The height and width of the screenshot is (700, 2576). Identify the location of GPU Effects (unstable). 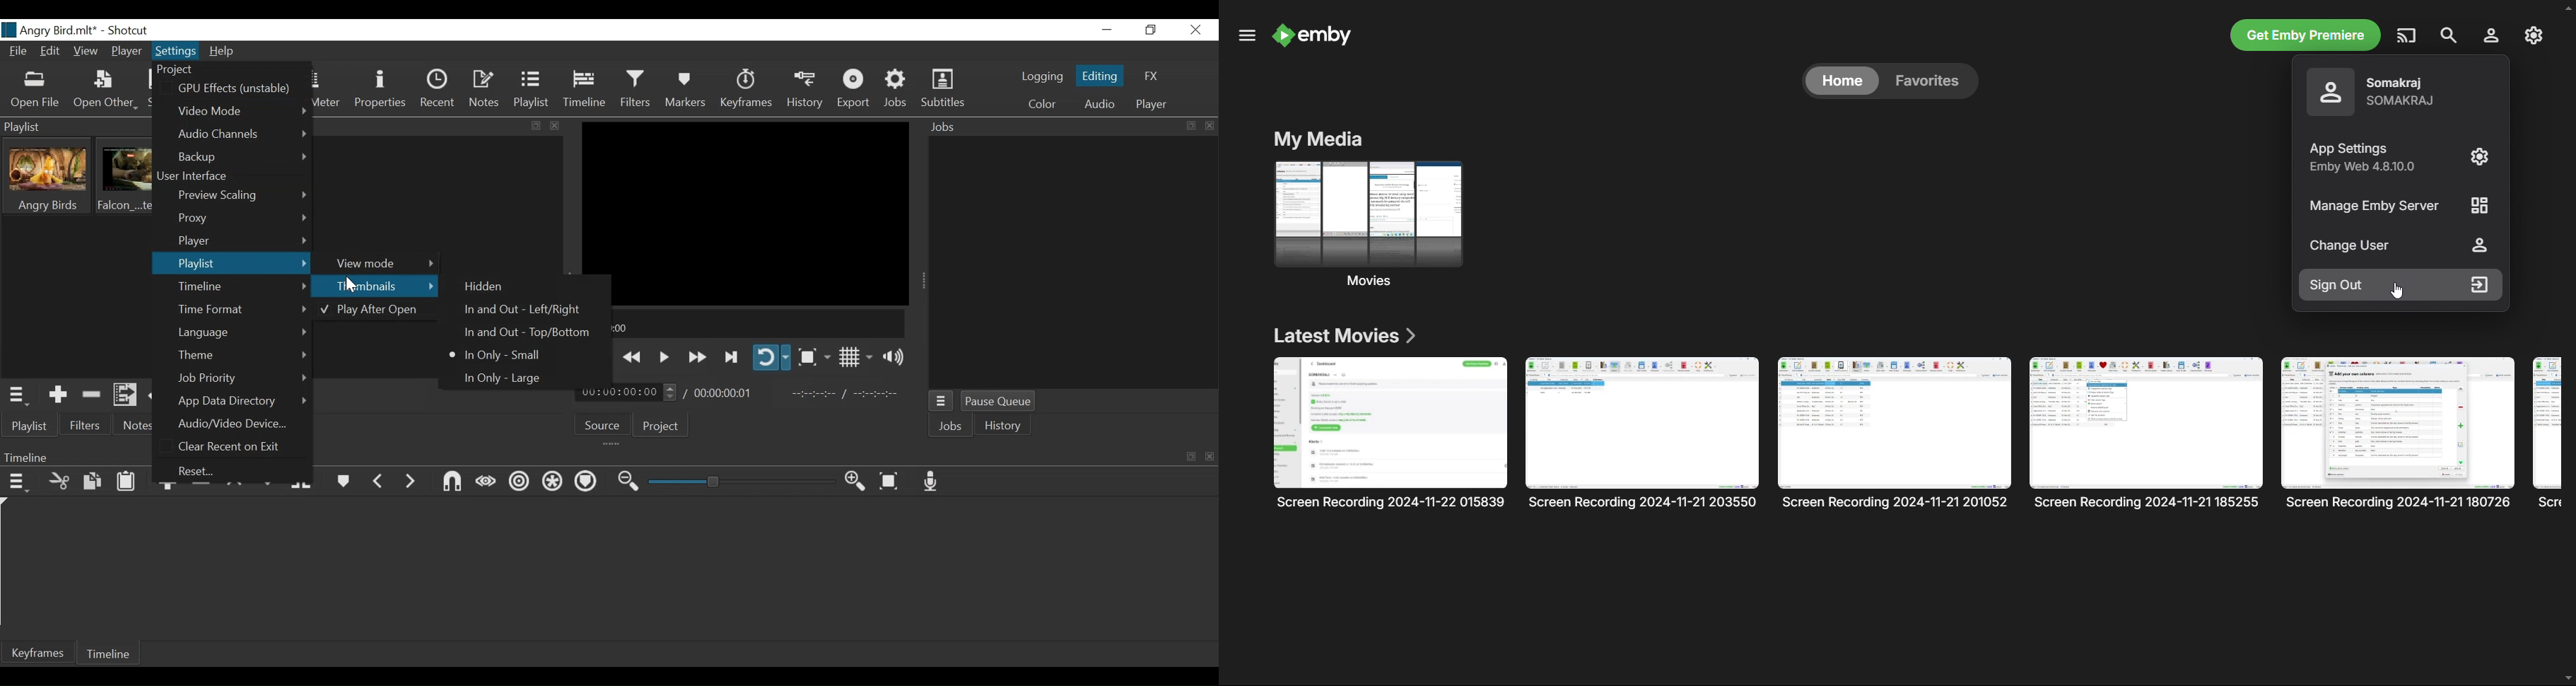
(237, 88).